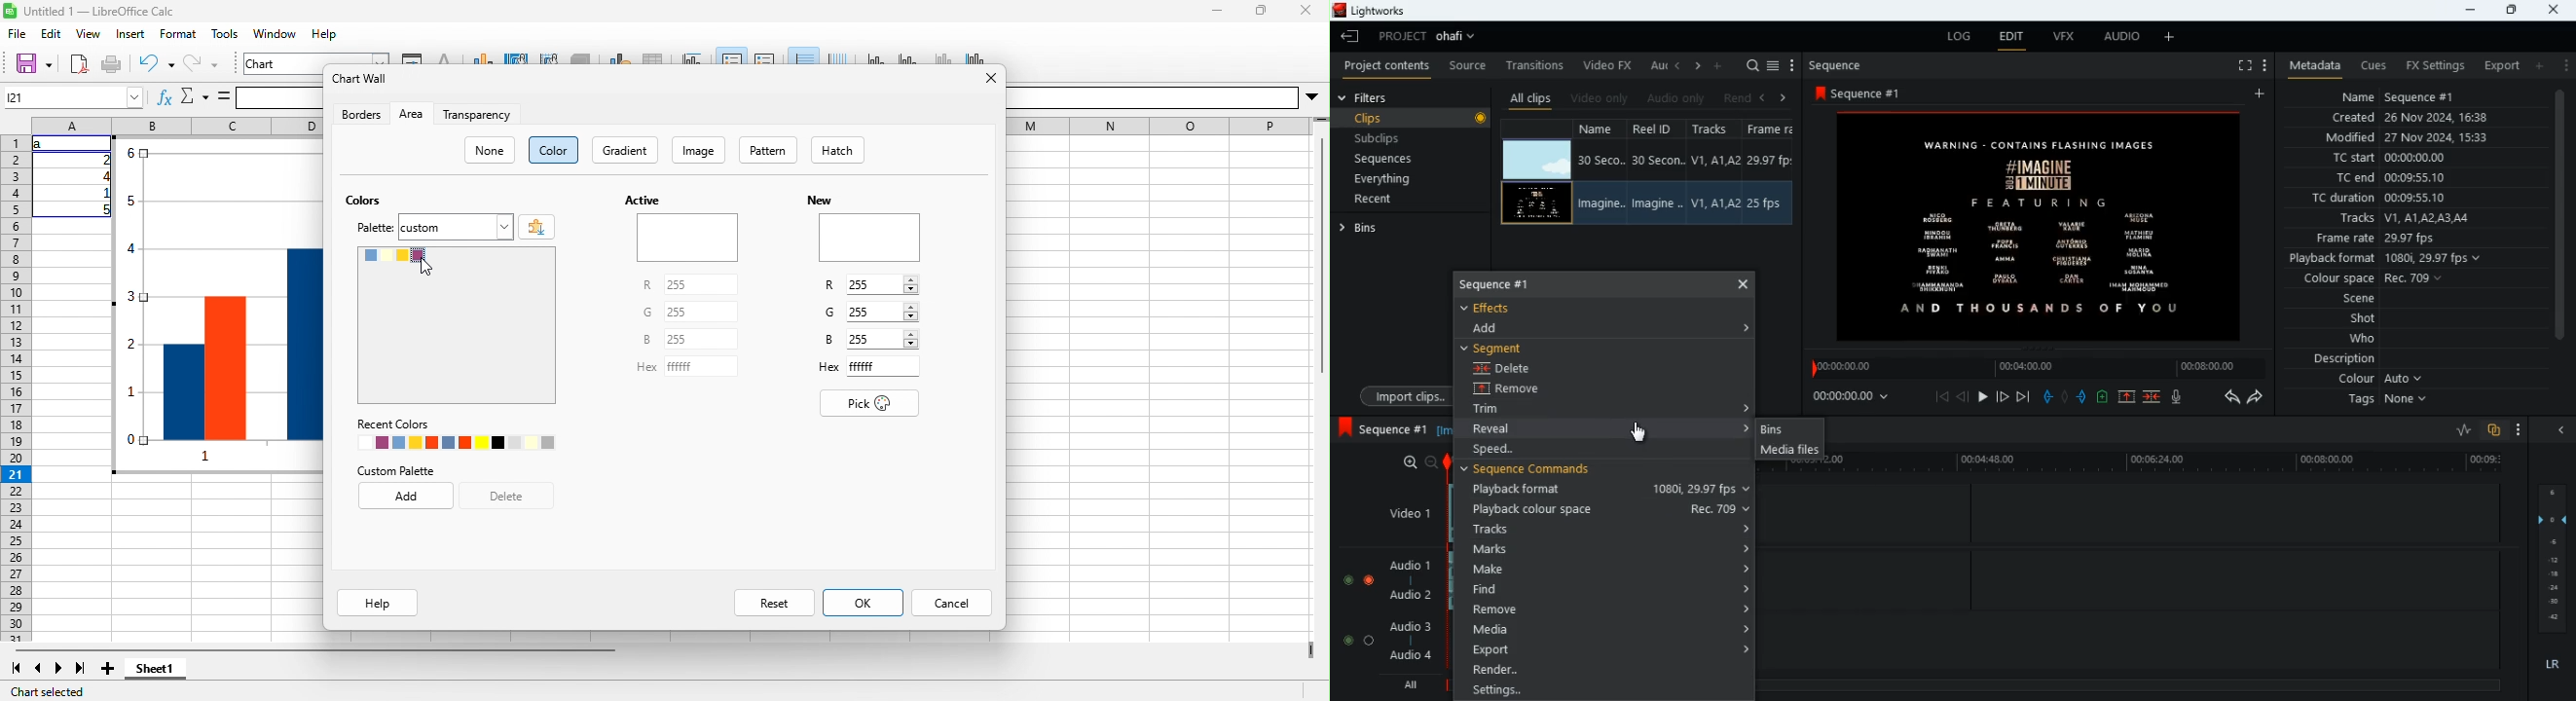  Describe the element at coordinates (1404, 138) in the screenshot. I see `subclips` at that location.